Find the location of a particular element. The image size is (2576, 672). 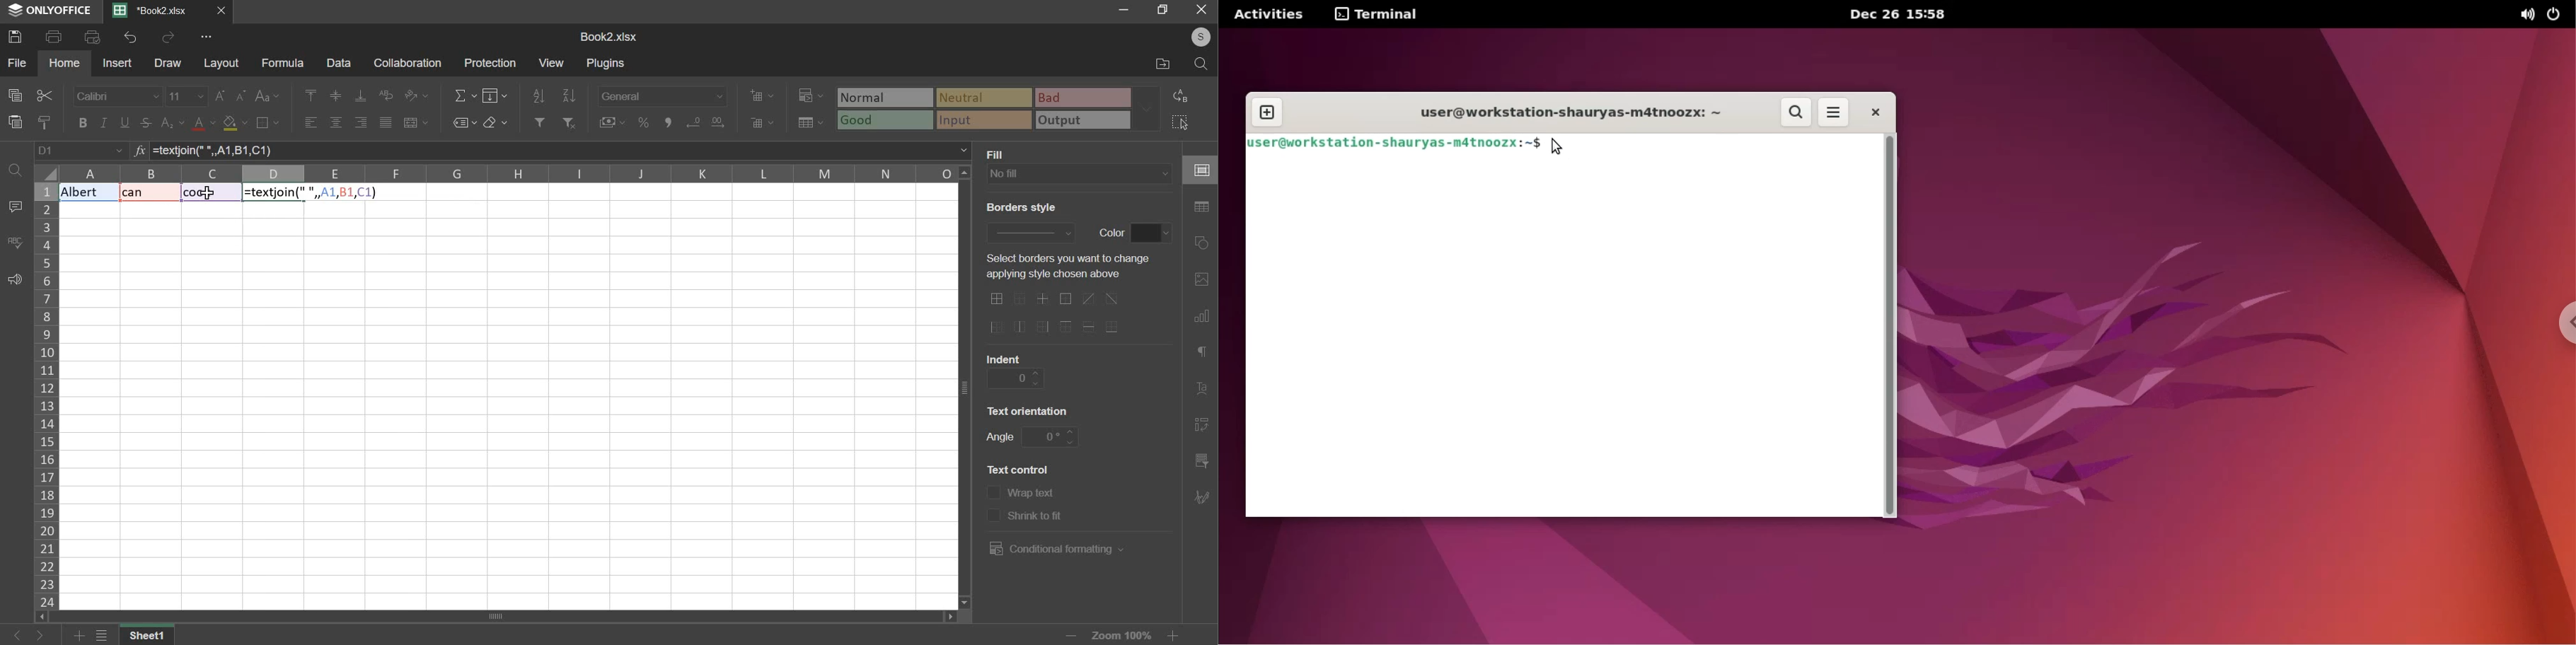

go forward is located at coordinates (49, 635).